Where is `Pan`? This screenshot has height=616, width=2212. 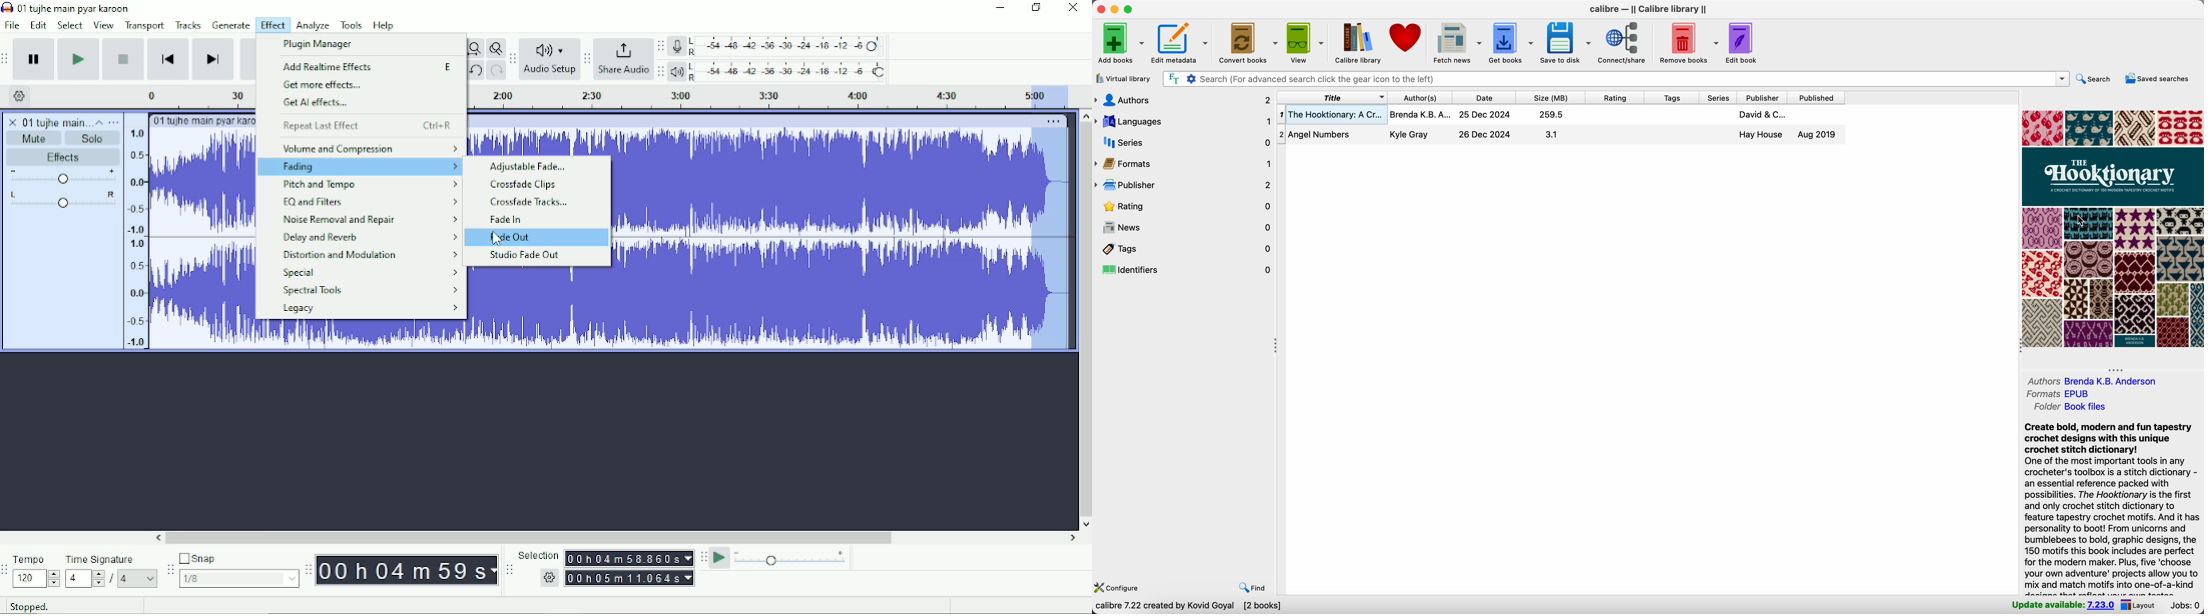 Pan is located at coordinates (60, 200).